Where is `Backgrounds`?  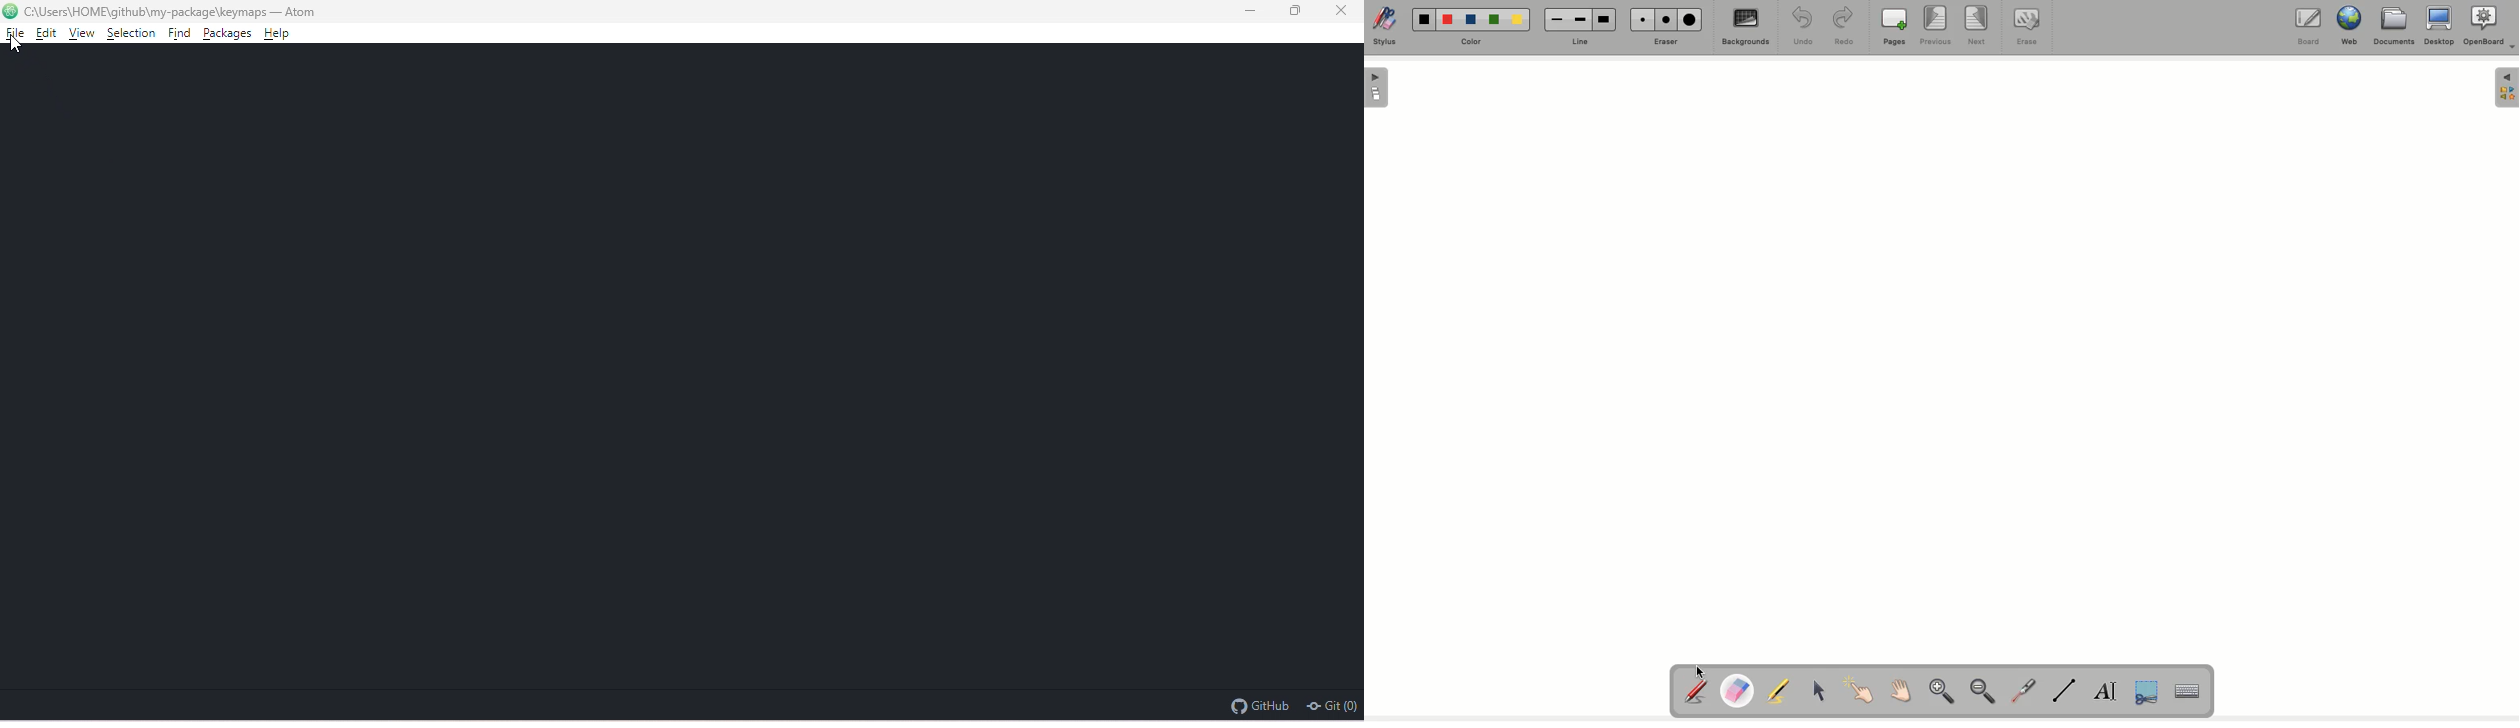 Backgrounds is located at coordinates (1747, 30).